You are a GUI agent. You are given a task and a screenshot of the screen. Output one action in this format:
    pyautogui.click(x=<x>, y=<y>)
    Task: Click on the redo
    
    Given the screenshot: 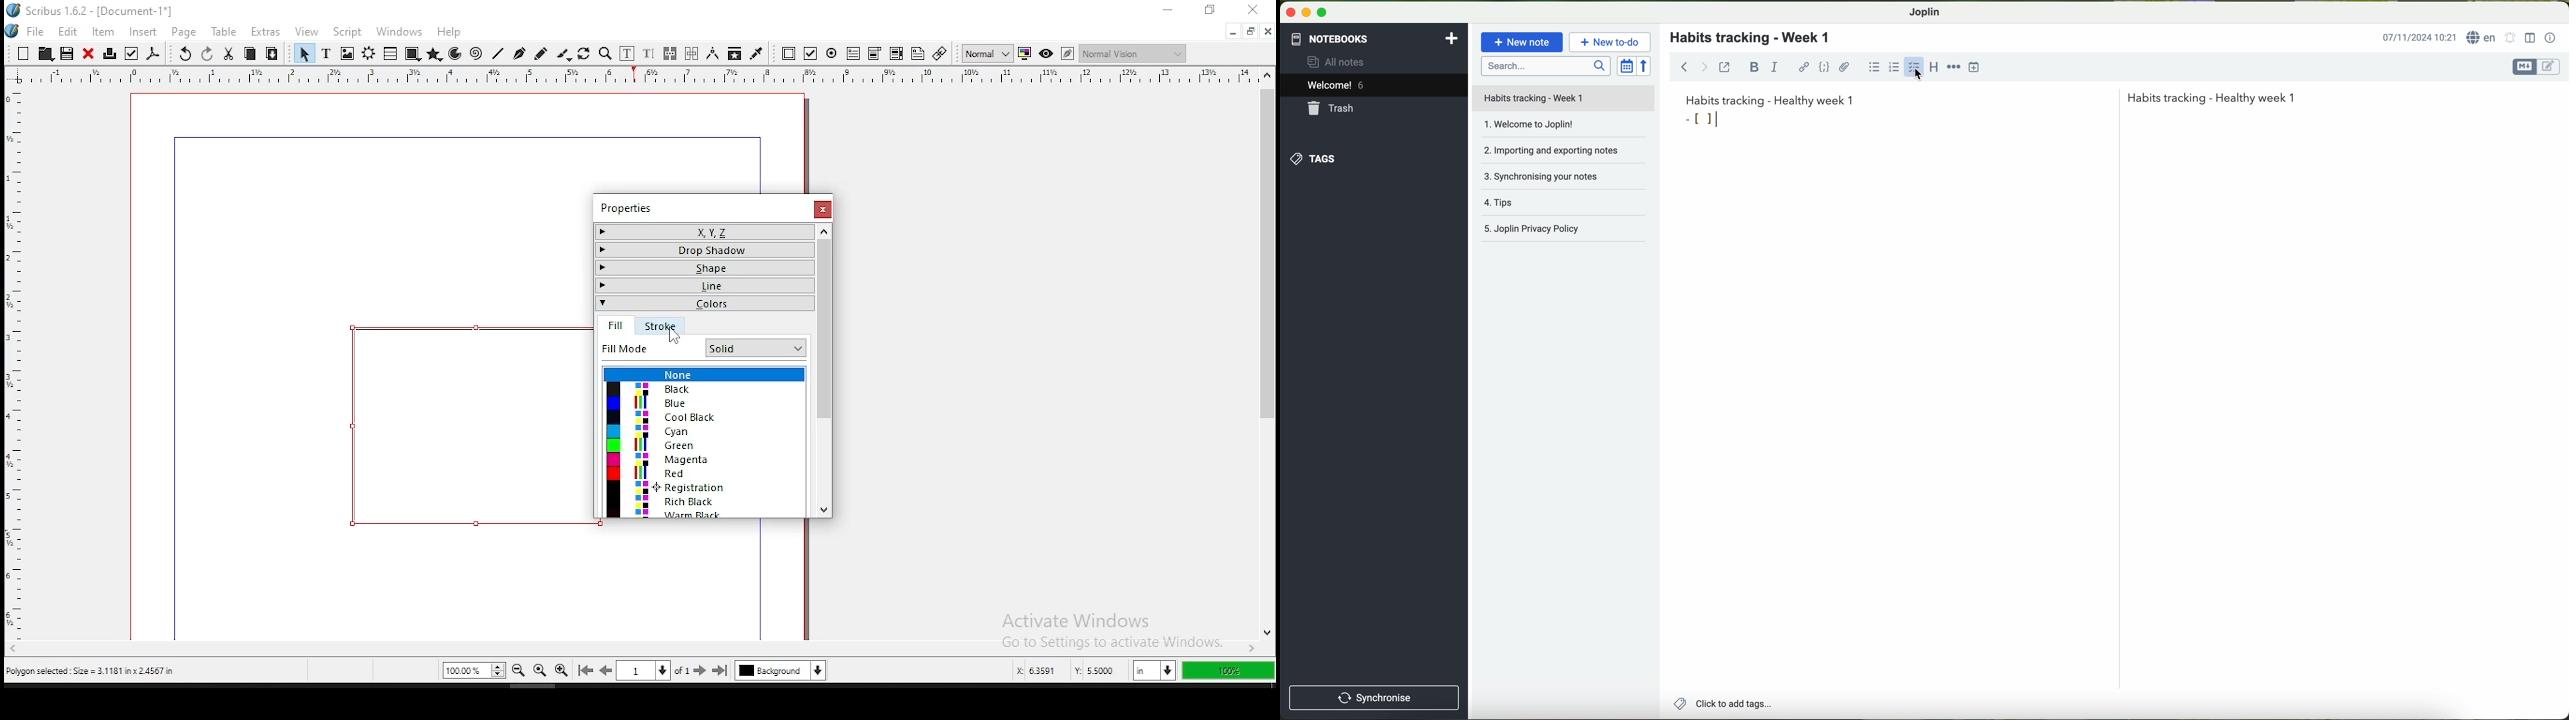 What is the action you would take?
    pyautogui.click(x=207, y=54)
    